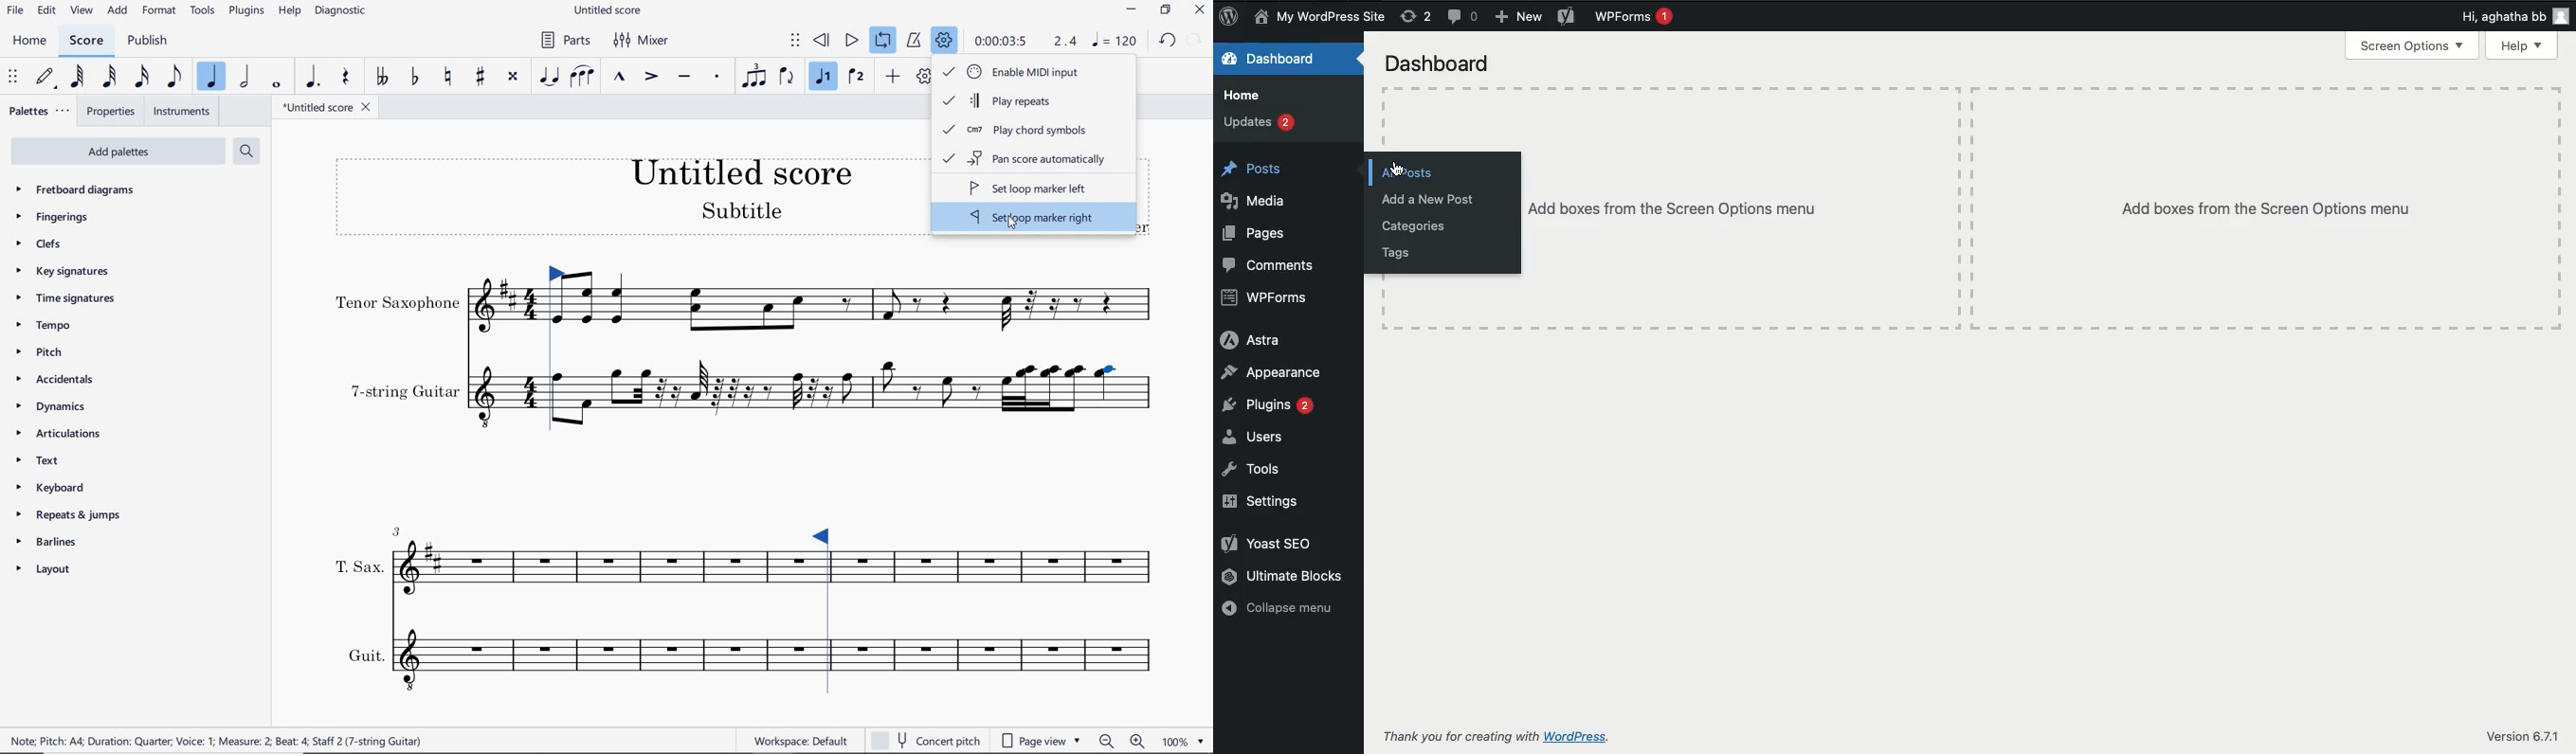 This screenshot has width=2576, height=756. Describe the element at coordinates (914, 39) in the screenshot. I see `METRONOME` at that location.